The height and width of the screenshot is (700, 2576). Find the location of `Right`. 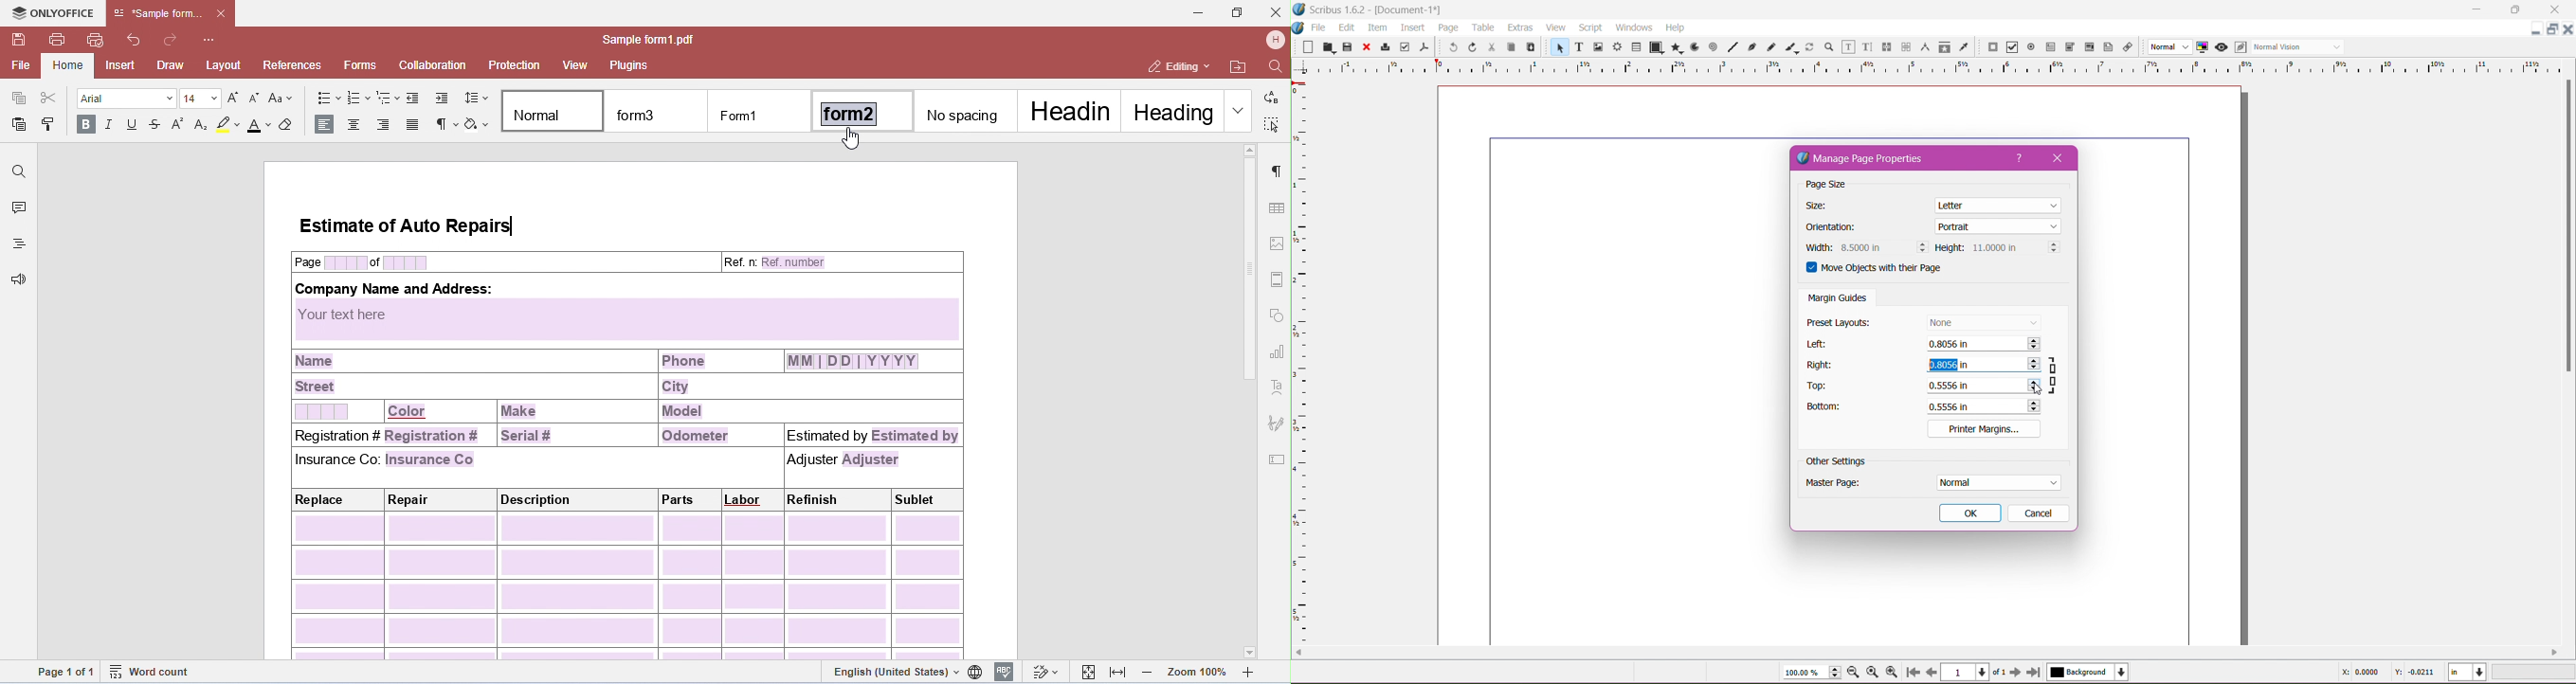

Right is located at coordinates (1822, 365).